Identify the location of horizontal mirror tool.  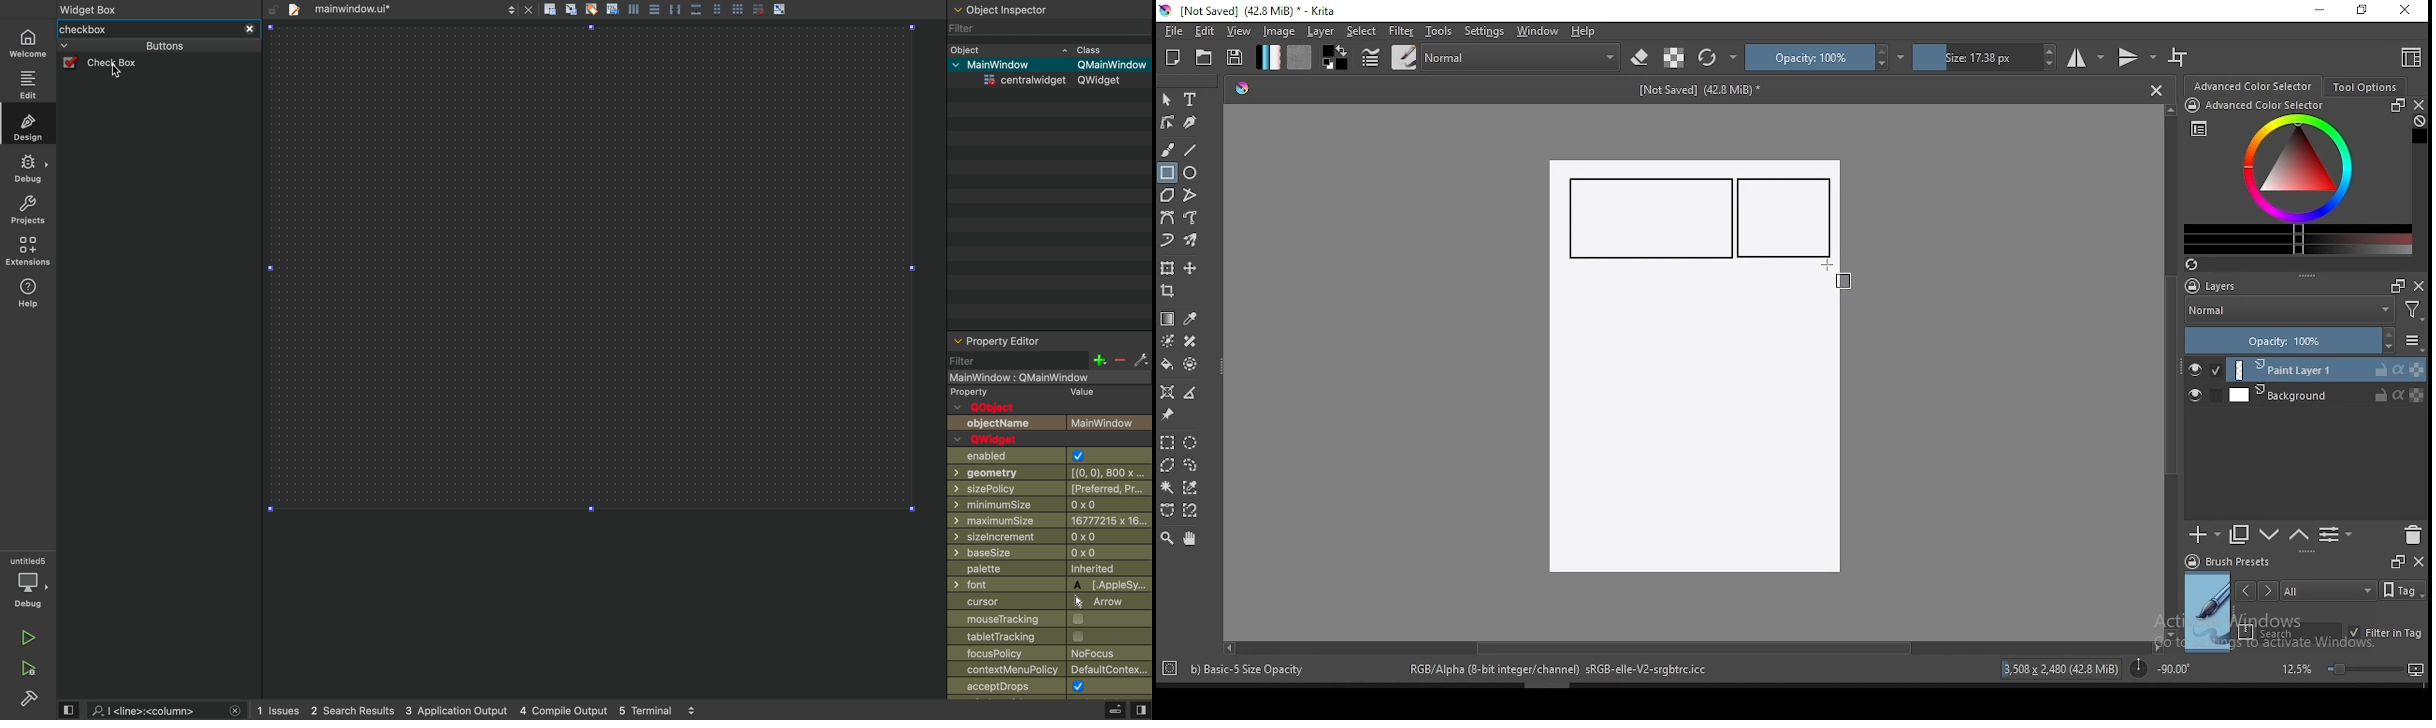
(2086, 57).